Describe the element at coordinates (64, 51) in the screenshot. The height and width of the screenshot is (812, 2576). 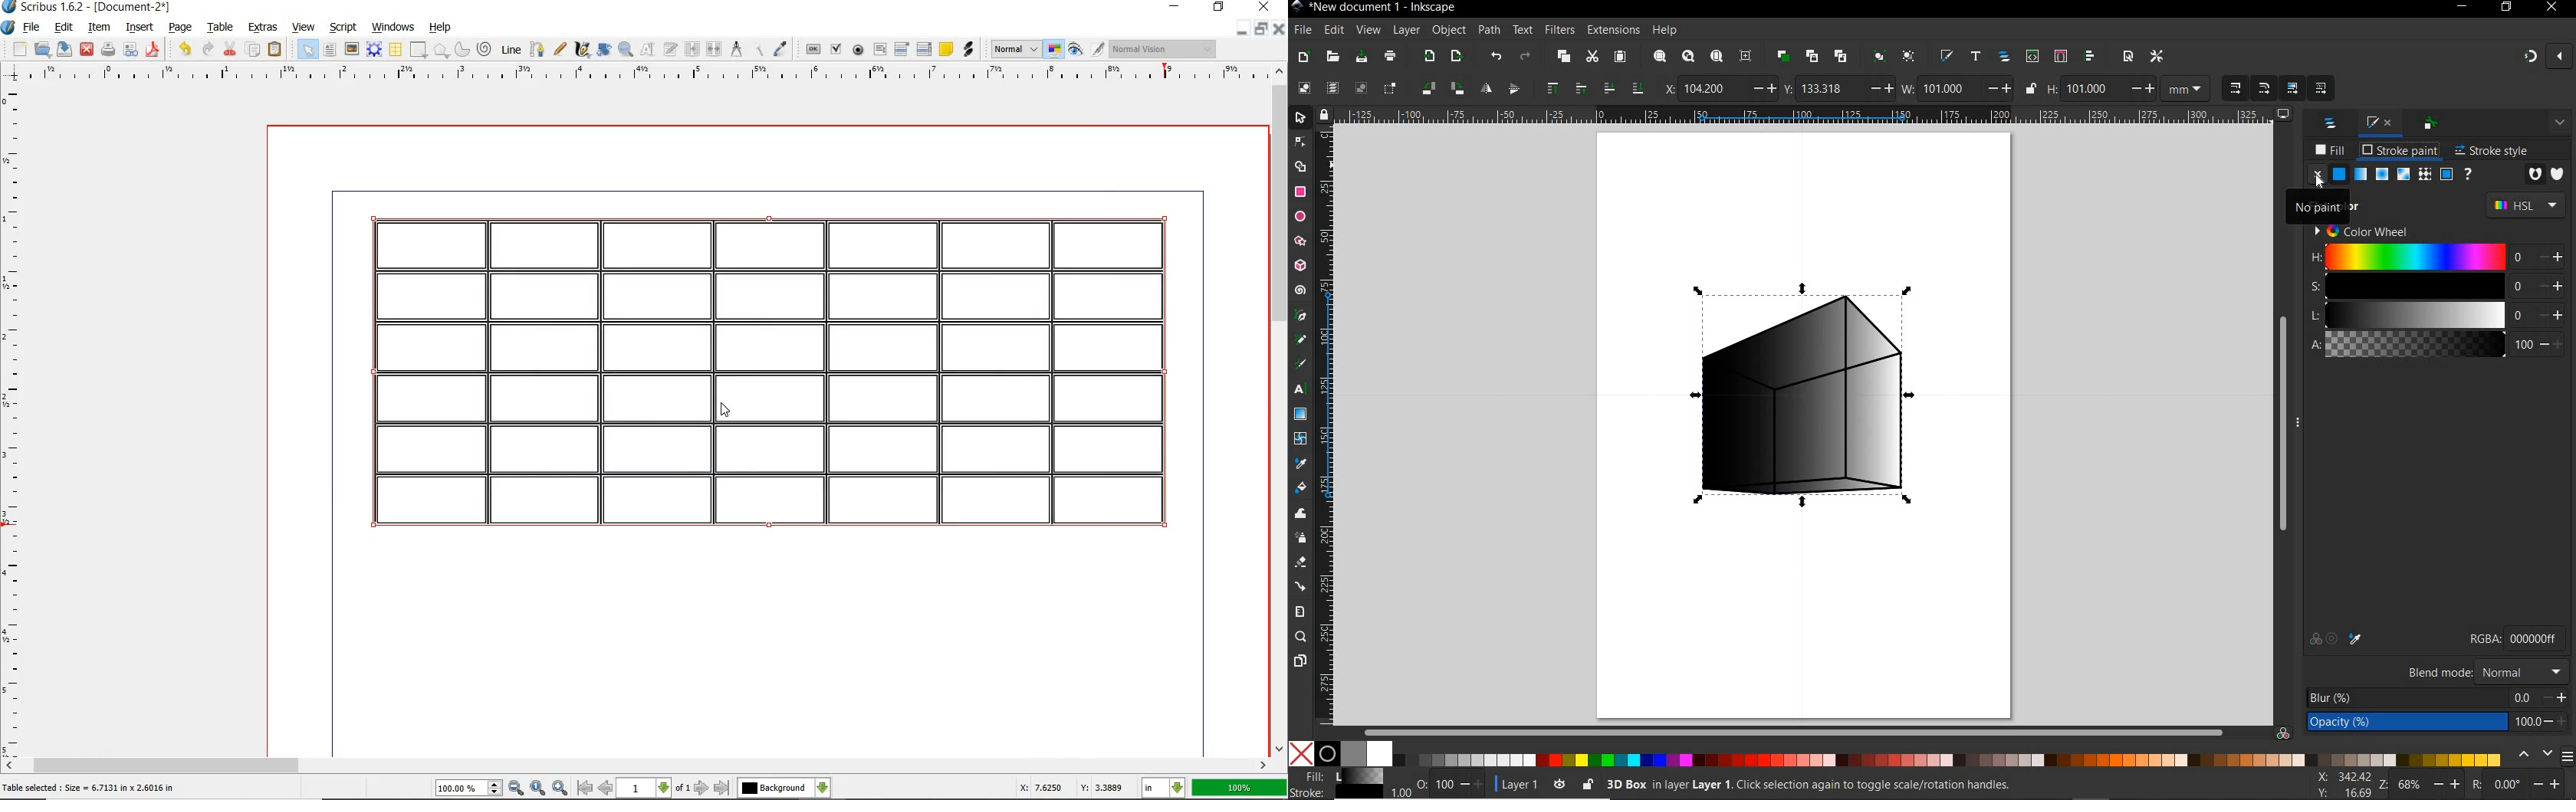
I see `save` at that location.